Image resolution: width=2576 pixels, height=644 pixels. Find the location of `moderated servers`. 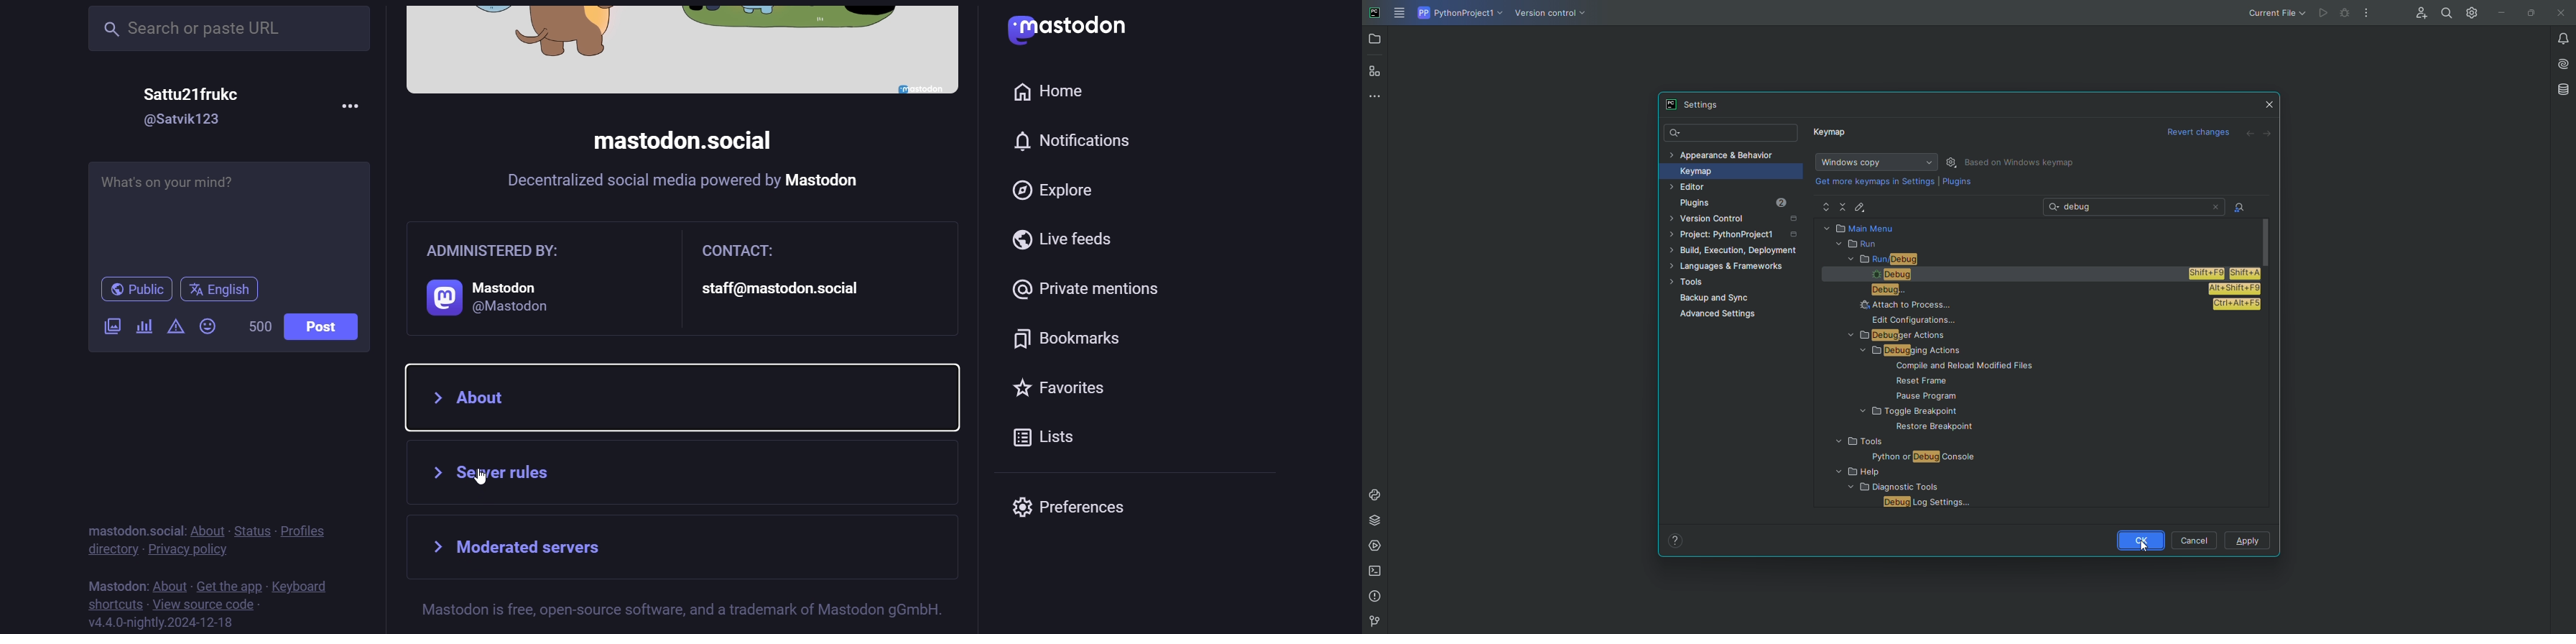

moderated servers is located at coordinates (562, 548).